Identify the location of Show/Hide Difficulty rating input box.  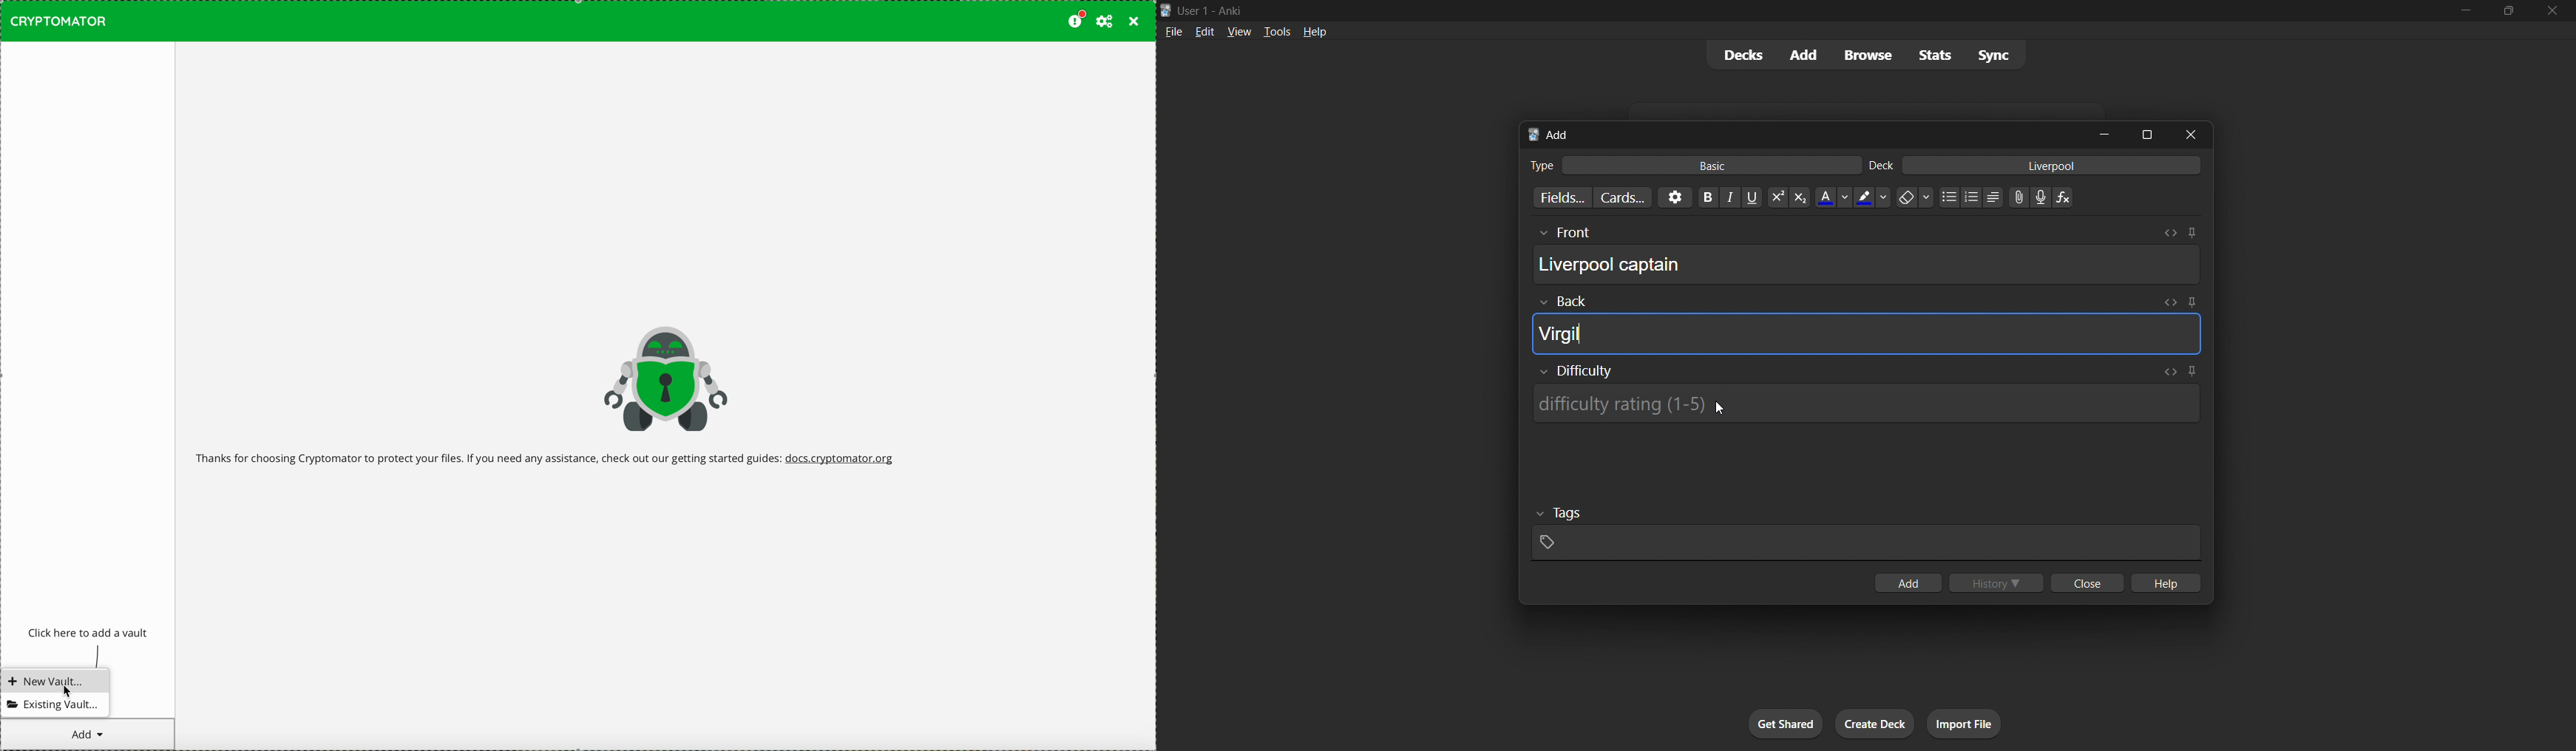
(1576, 371).